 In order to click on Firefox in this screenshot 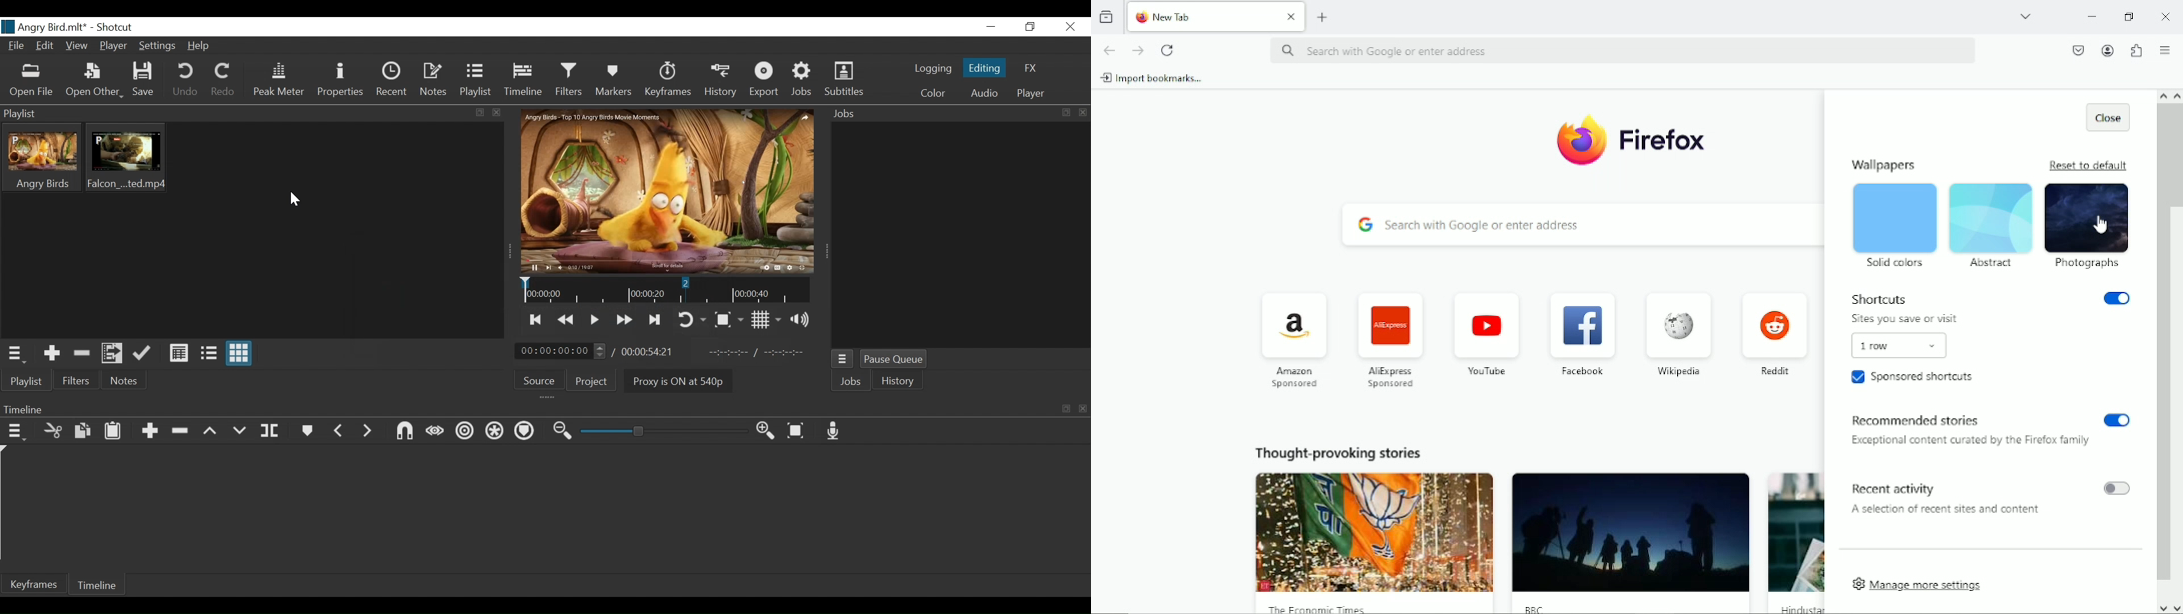, I will do `click(1664, 141)`.